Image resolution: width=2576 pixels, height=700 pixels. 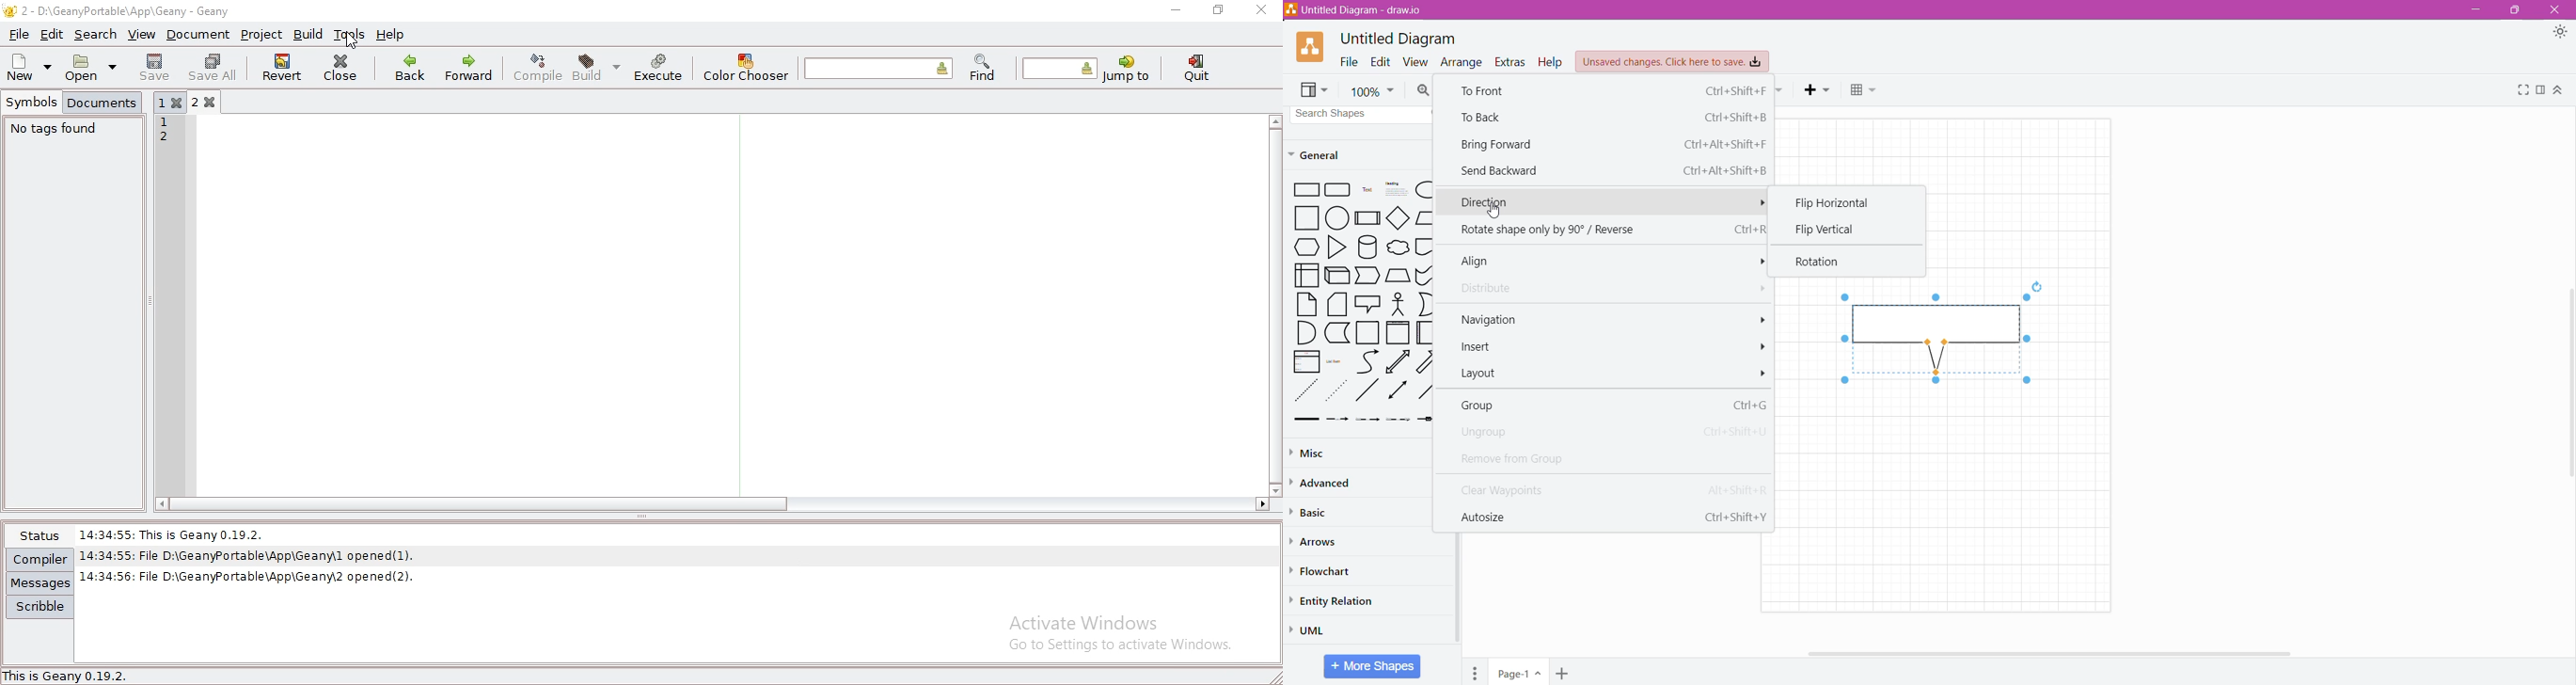 I want to click on Dotted Arrow , so click(x=1338, y=390).